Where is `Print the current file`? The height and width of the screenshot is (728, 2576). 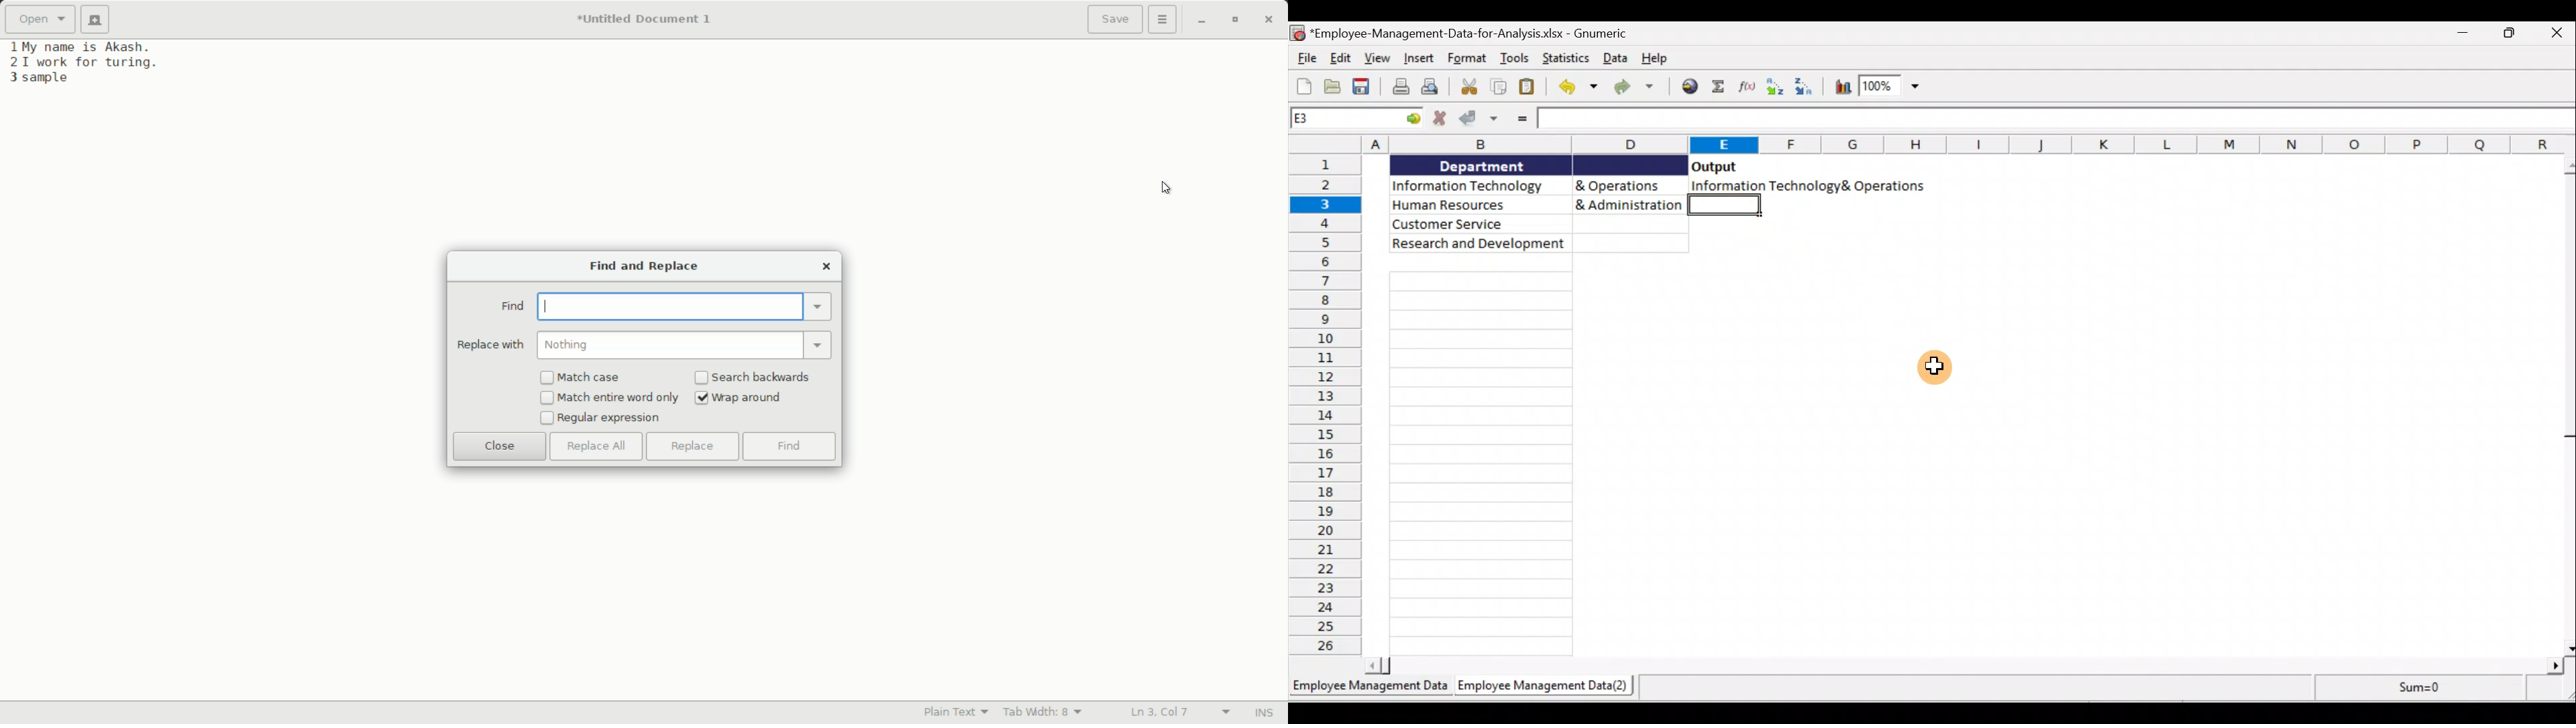 Print the current file is located at coordinates (1399, 86).